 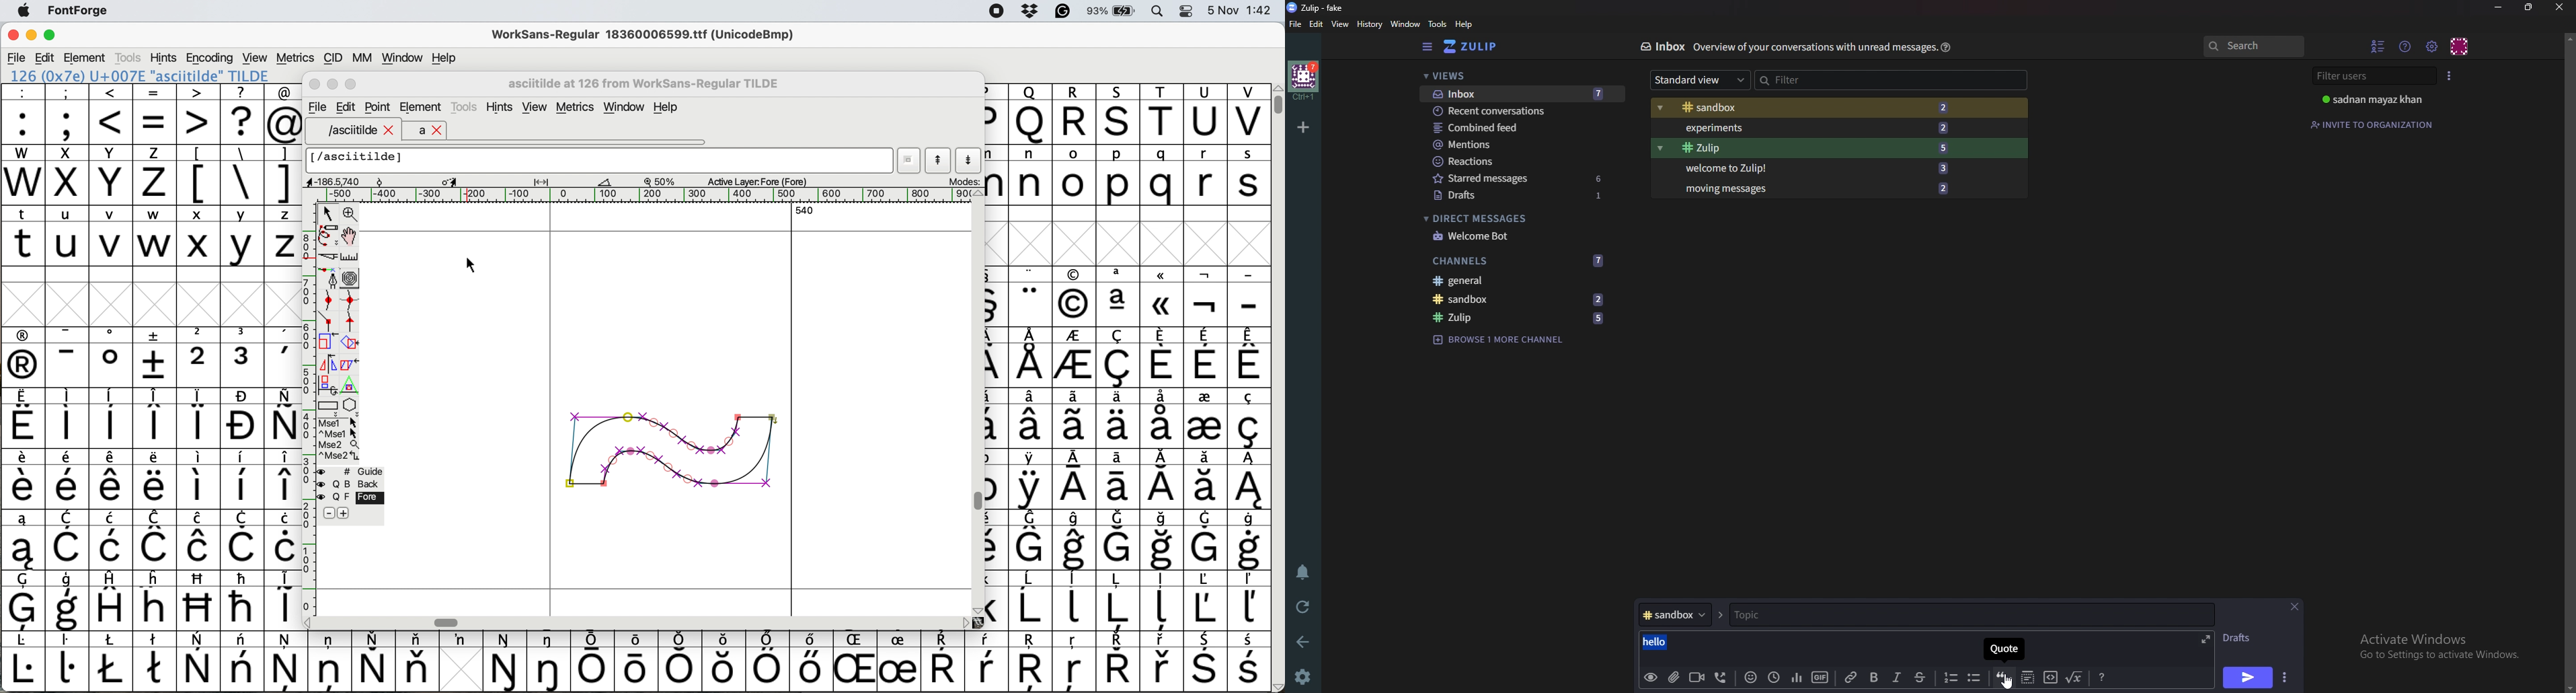 What do you see at coordinates (24, 419) in the screenshot?
I see `symbol` at bounding box center [24, 419].